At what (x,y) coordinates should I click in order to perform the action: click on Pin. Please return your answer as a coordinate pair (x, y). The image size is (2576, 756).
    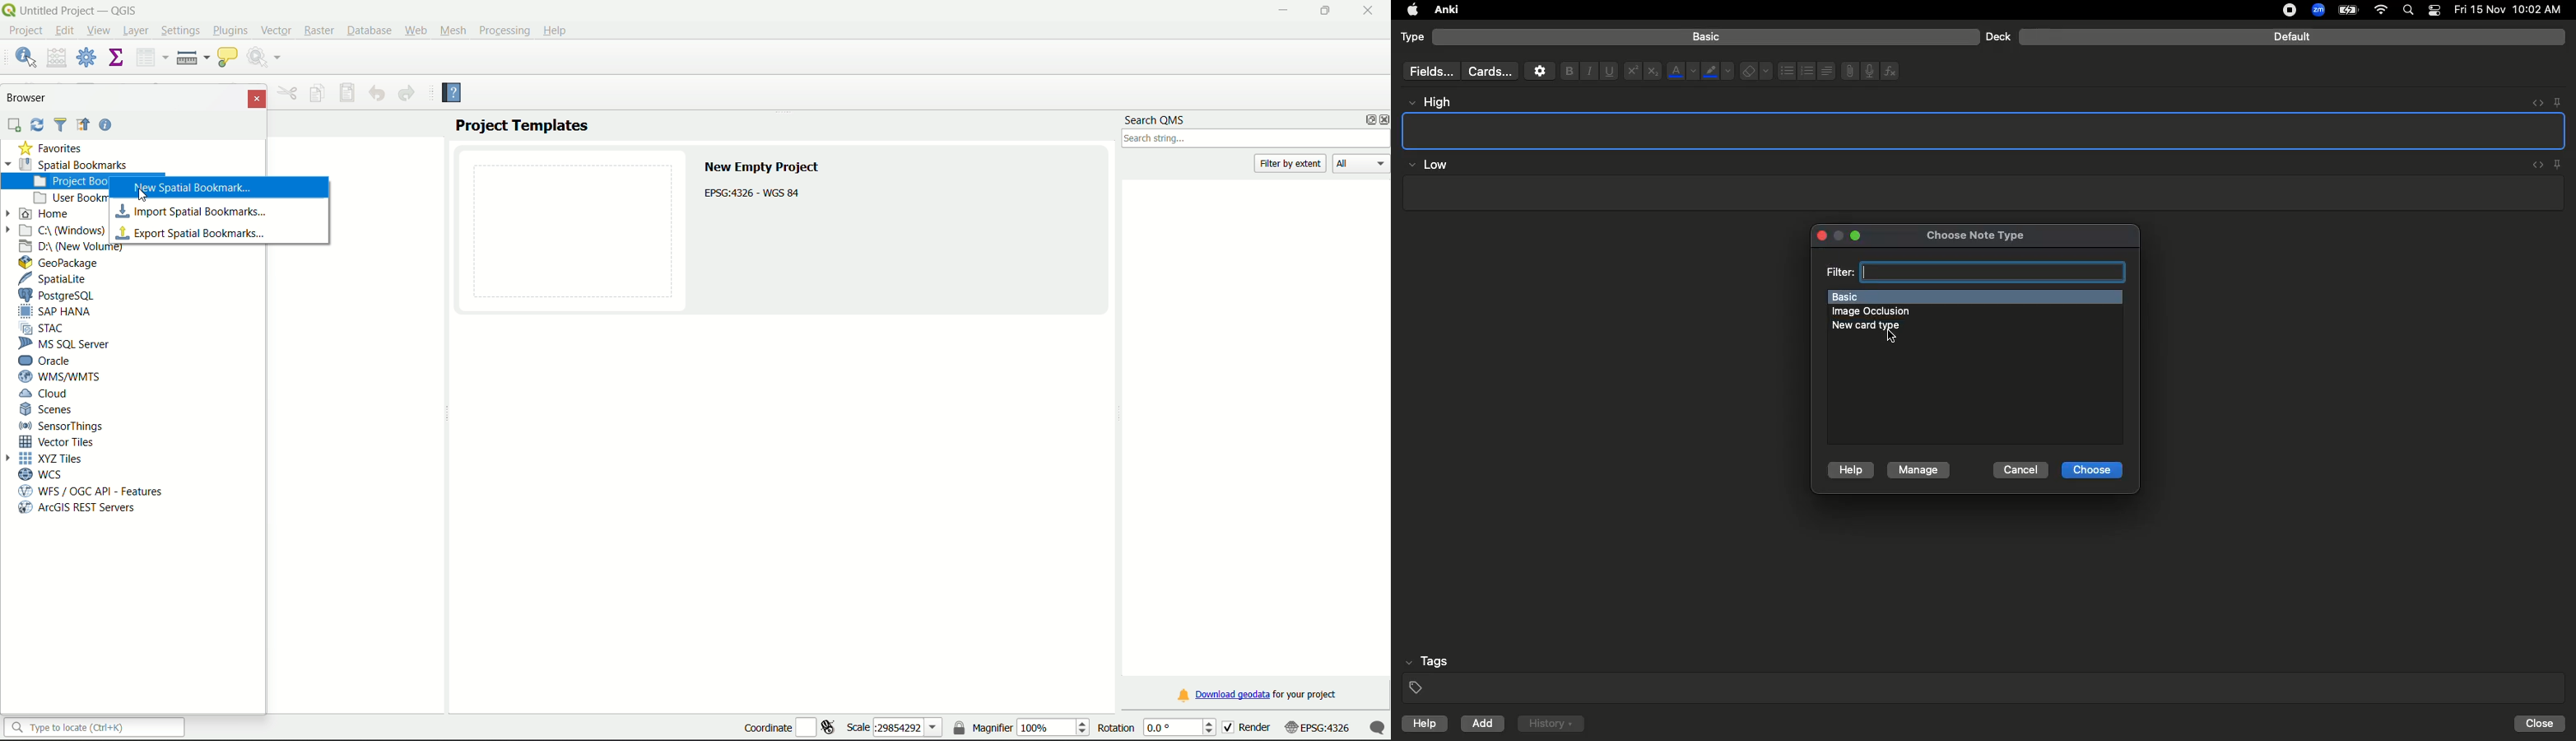
    Looking at the image, I should click on (2559, 164).